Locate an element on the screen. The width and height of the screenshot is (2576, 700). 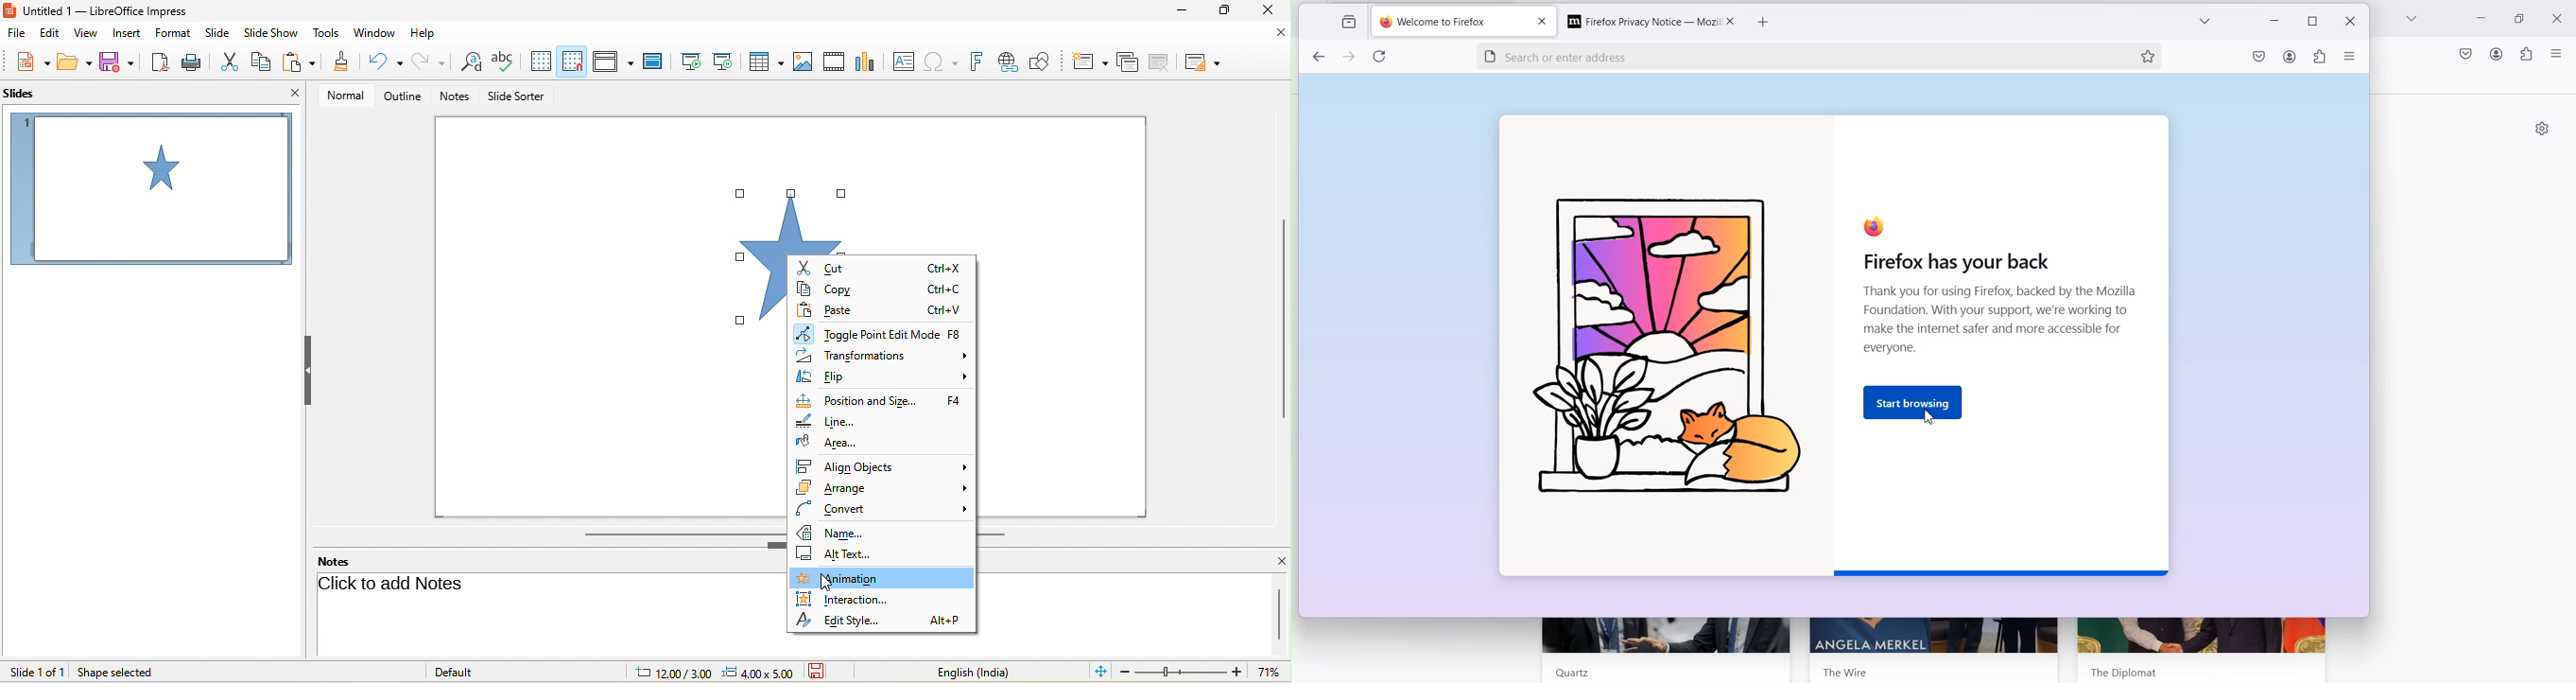
name is located at coordinates (850, 534).